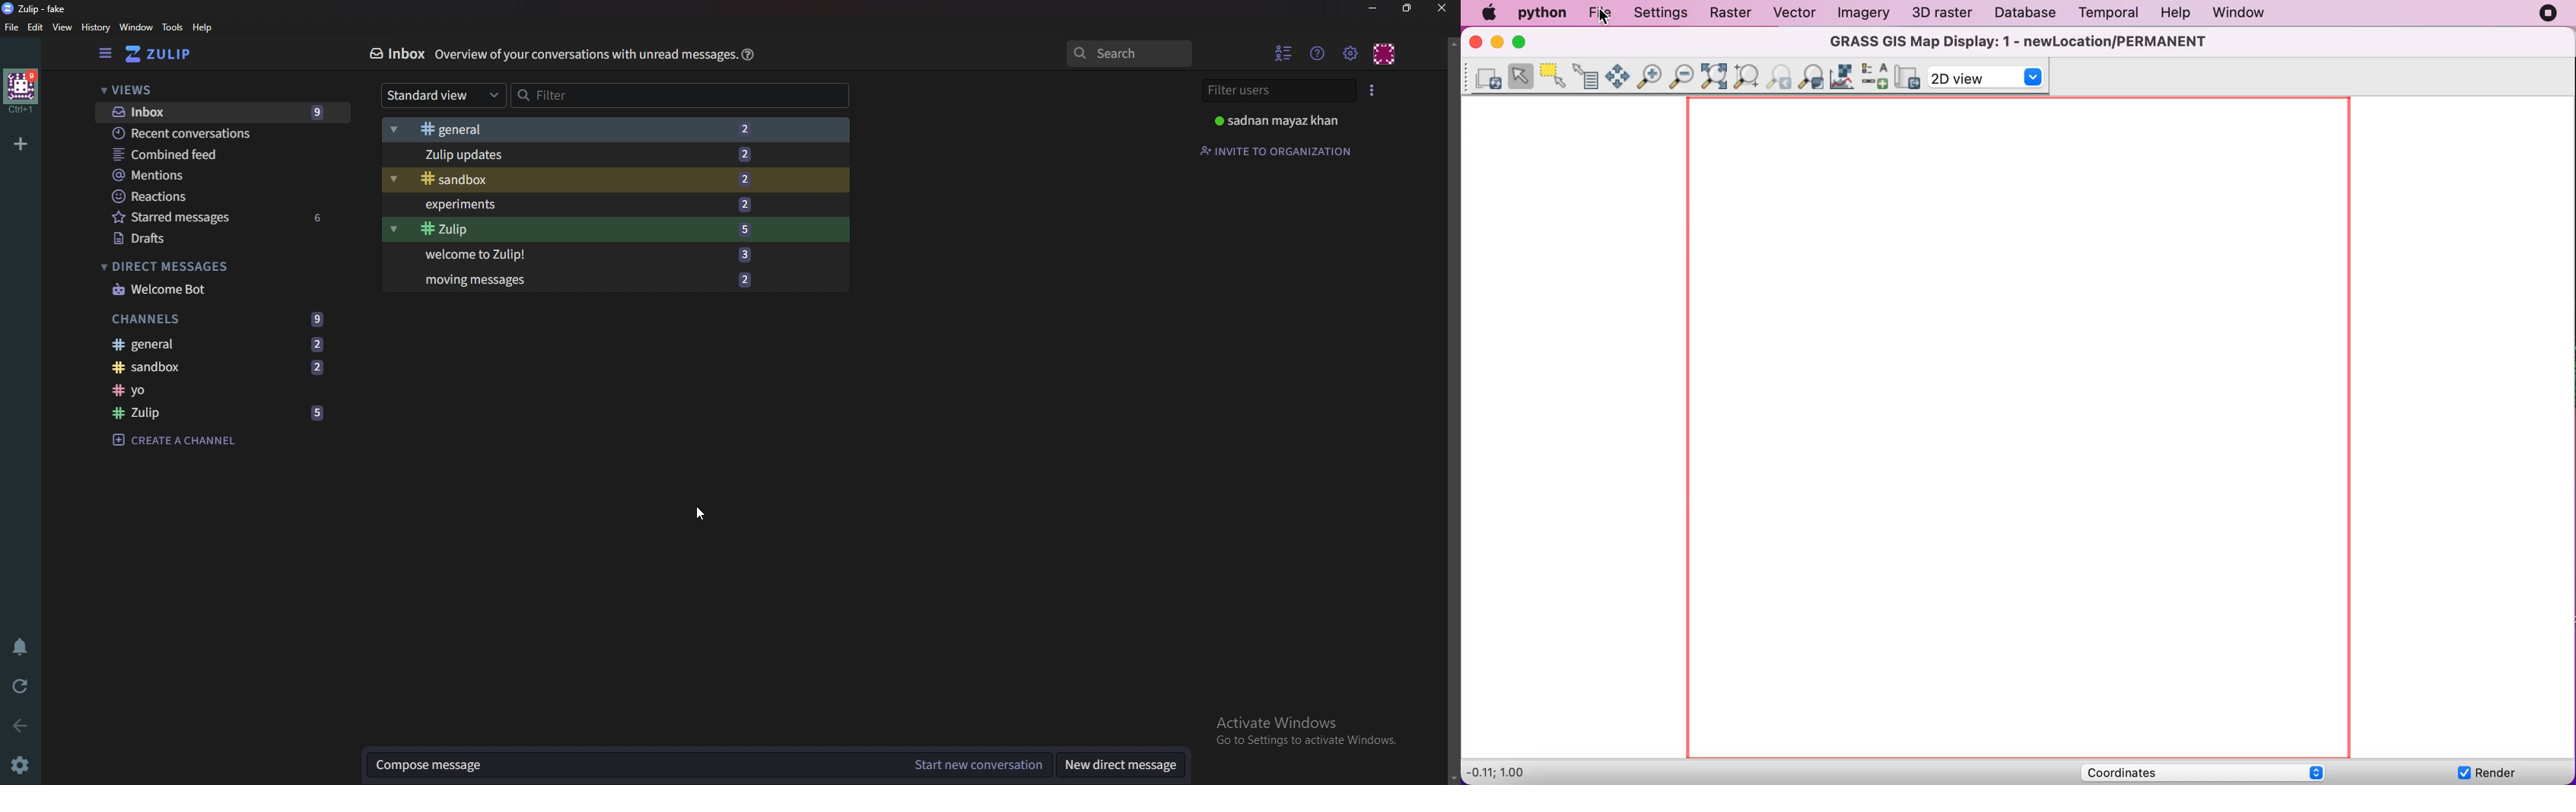  What do you see at coordinates (173, 27) in the screenshot?
I see `Tools` at bounding box center [173, 27].